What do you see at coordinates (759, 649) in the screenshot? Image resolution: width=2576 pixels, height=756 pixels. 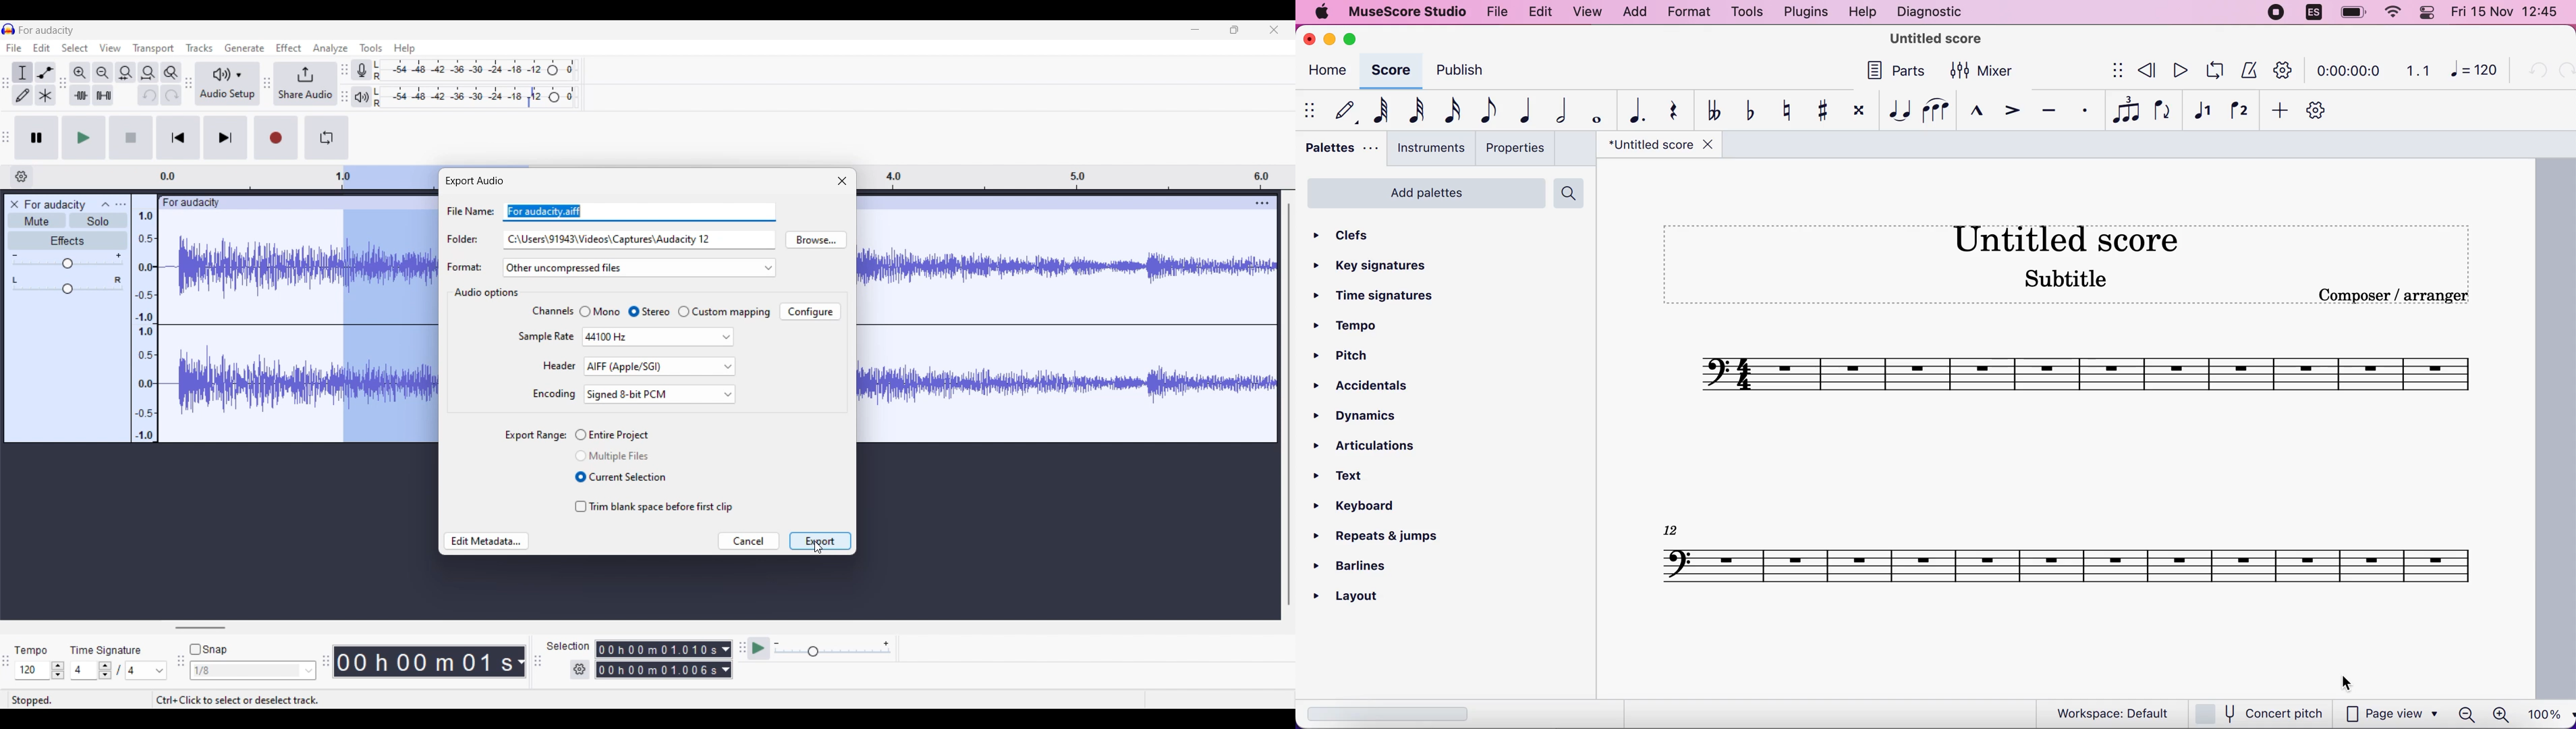 I see `Play at speed once/Play at speed` at bounding box center [759, 649].